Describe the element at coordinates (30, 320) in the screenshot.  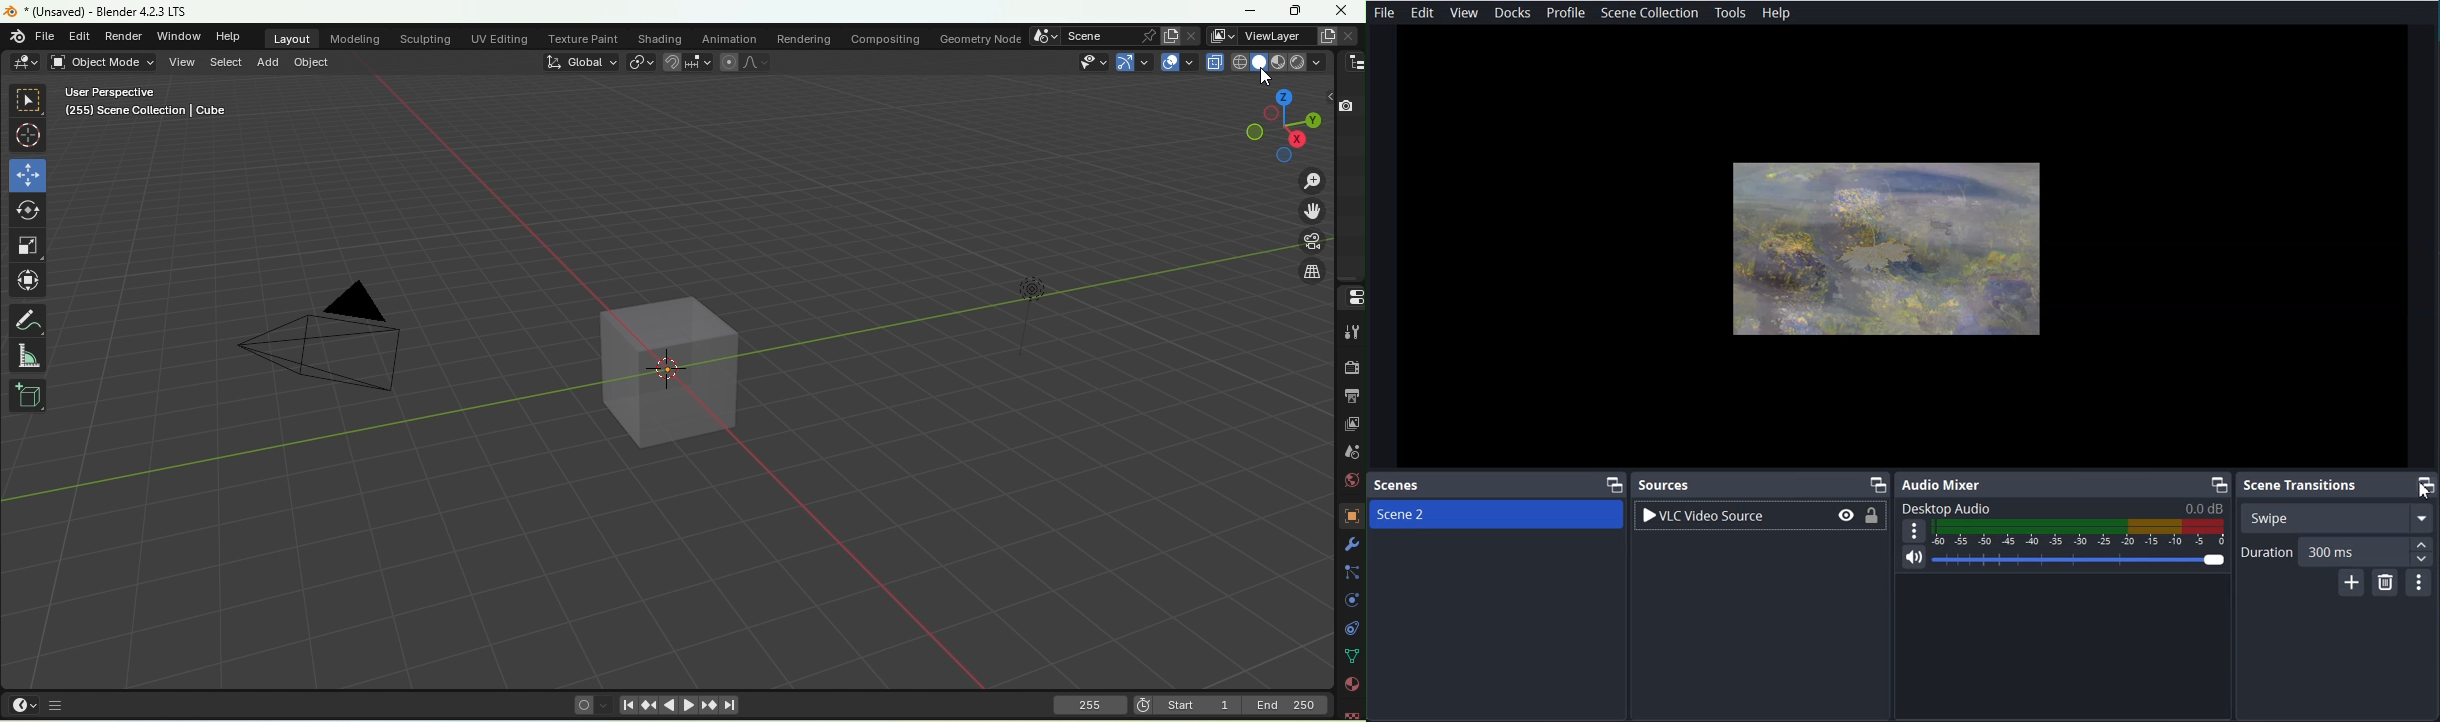
I see `Pencil` at that location.